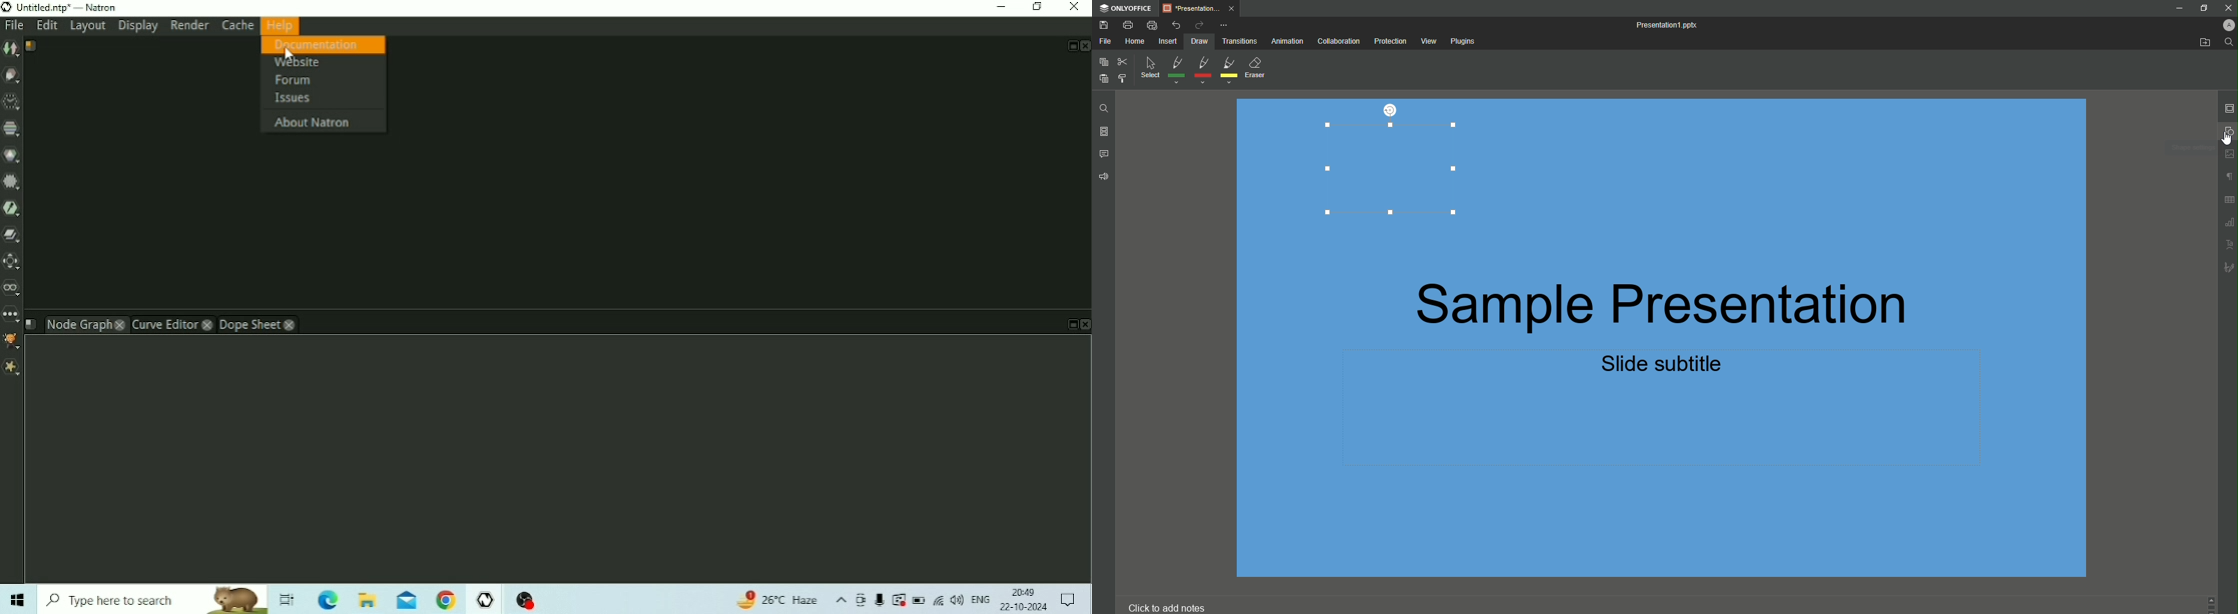  What do you see at coordinates (2230, 108) in the screenshot?
I see `Slide Settings` at bounding box center [2230, 108].